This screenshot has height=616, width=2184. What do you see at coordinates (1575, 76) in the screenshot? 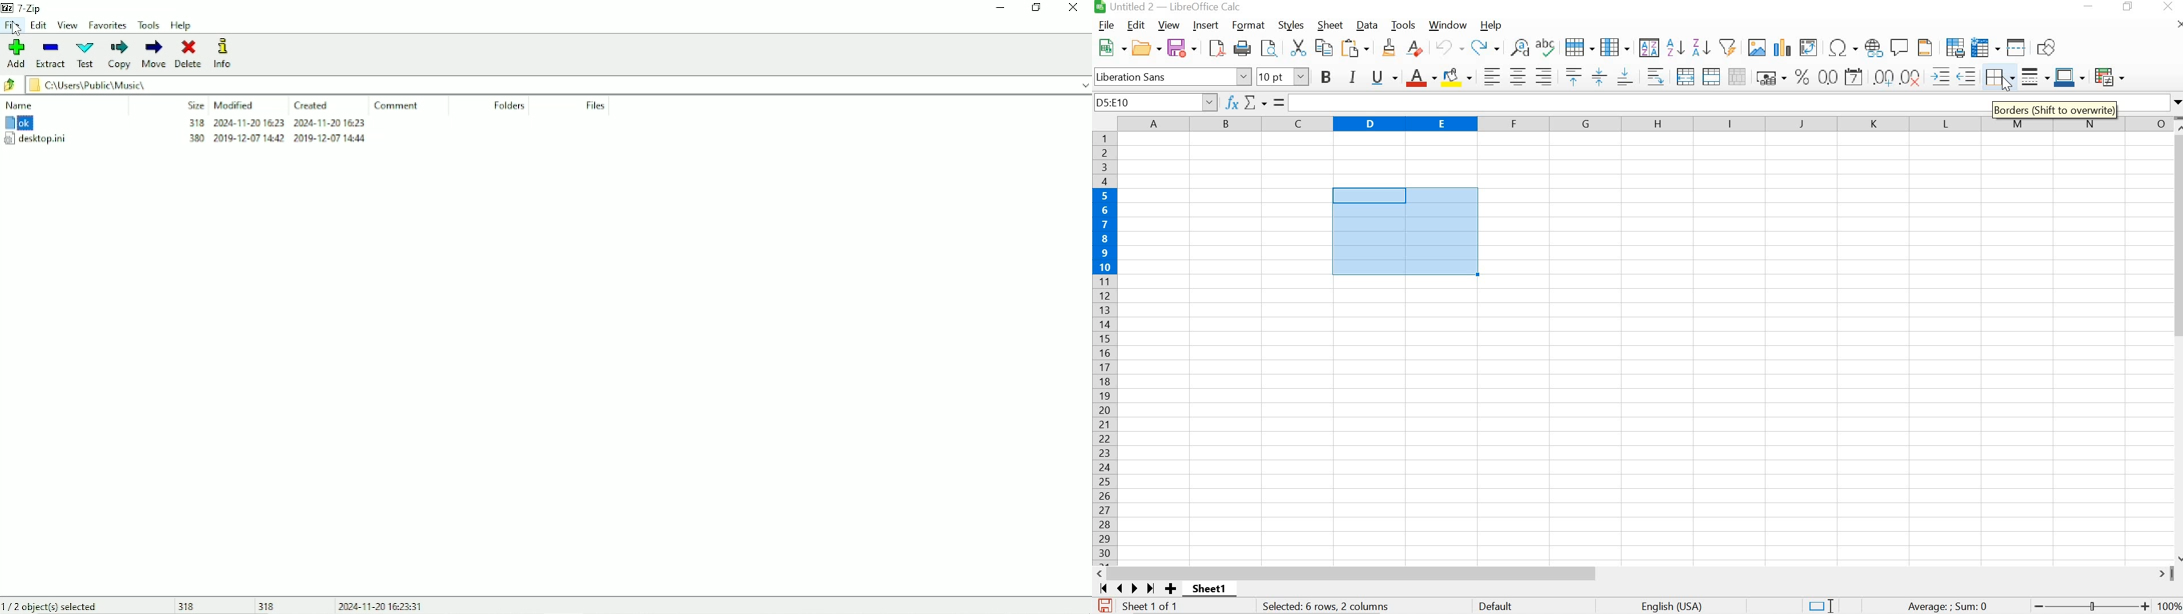
I see `ALIGN TOP` at bounding box center [1575, 76].